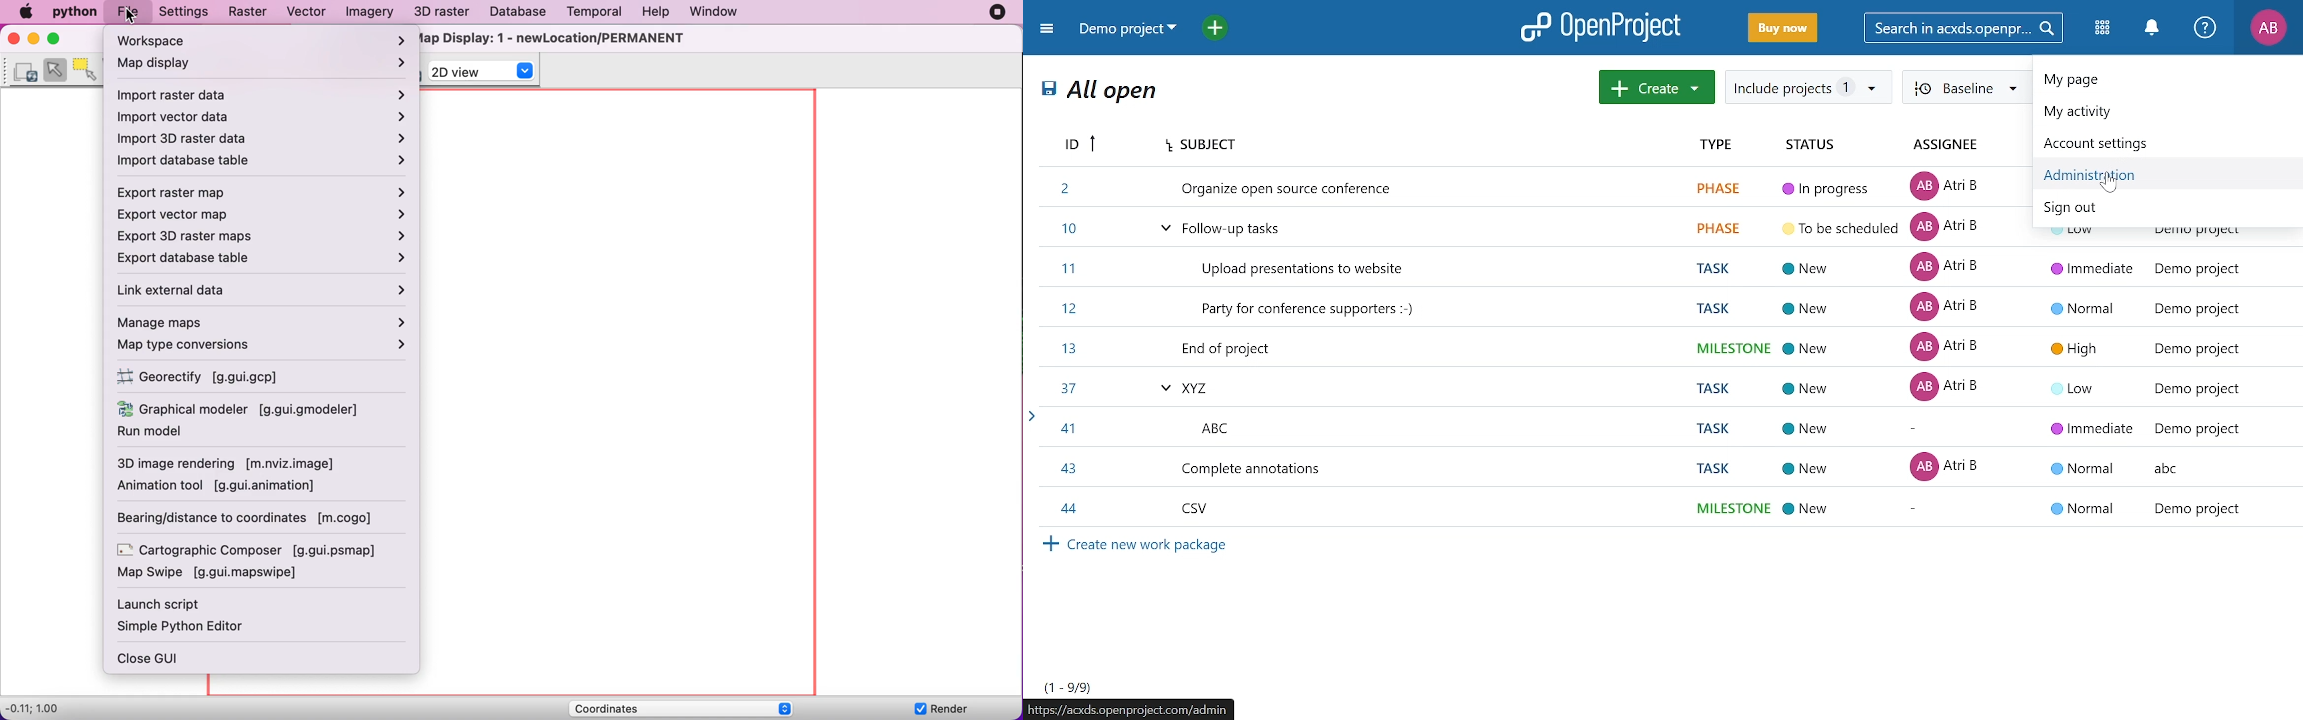 The image size is (2324, 728). What do you see at coordinates (2268, 29) in the screenshot?
I see `current account "AB"` at bounding box center [2268, 29].